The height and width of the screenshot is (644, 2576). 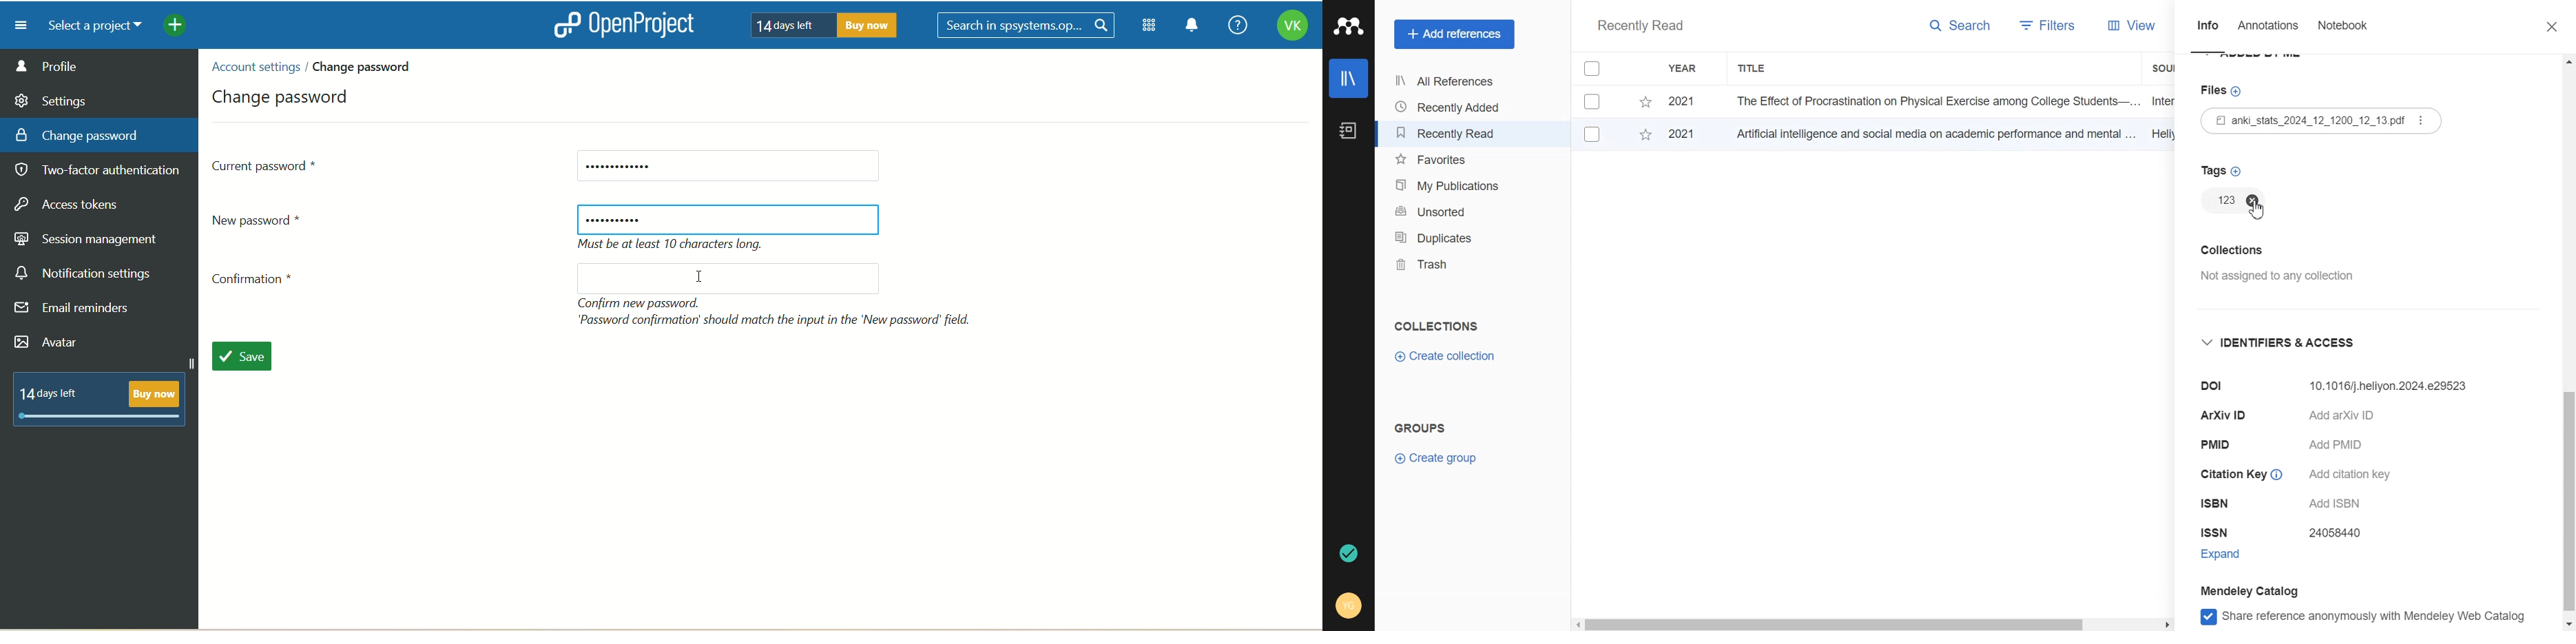 I want to click on Dol 10.32604/ijmhp.2024.052730, so click(x=2335, y=389).